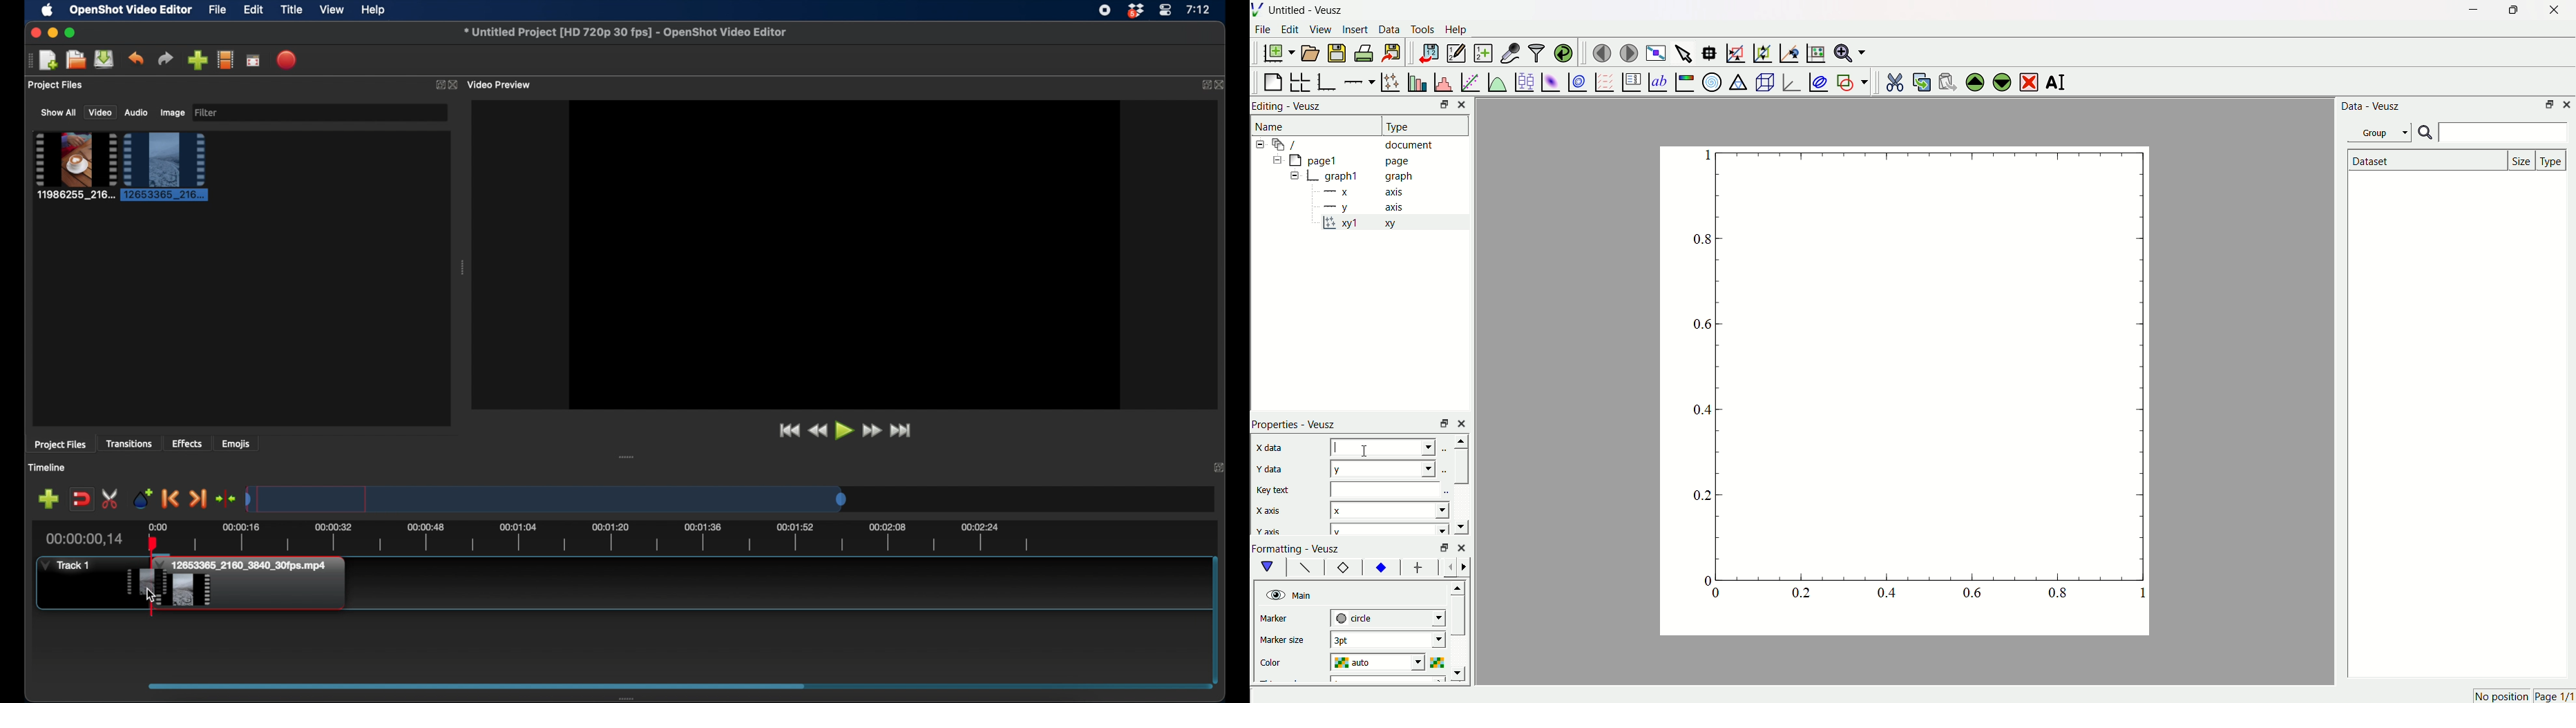 This screenshot has width=2576, height=728. Describe the element at coordinates (2372, 107) in the screenshot. I see `Data - Veusz` at that location.